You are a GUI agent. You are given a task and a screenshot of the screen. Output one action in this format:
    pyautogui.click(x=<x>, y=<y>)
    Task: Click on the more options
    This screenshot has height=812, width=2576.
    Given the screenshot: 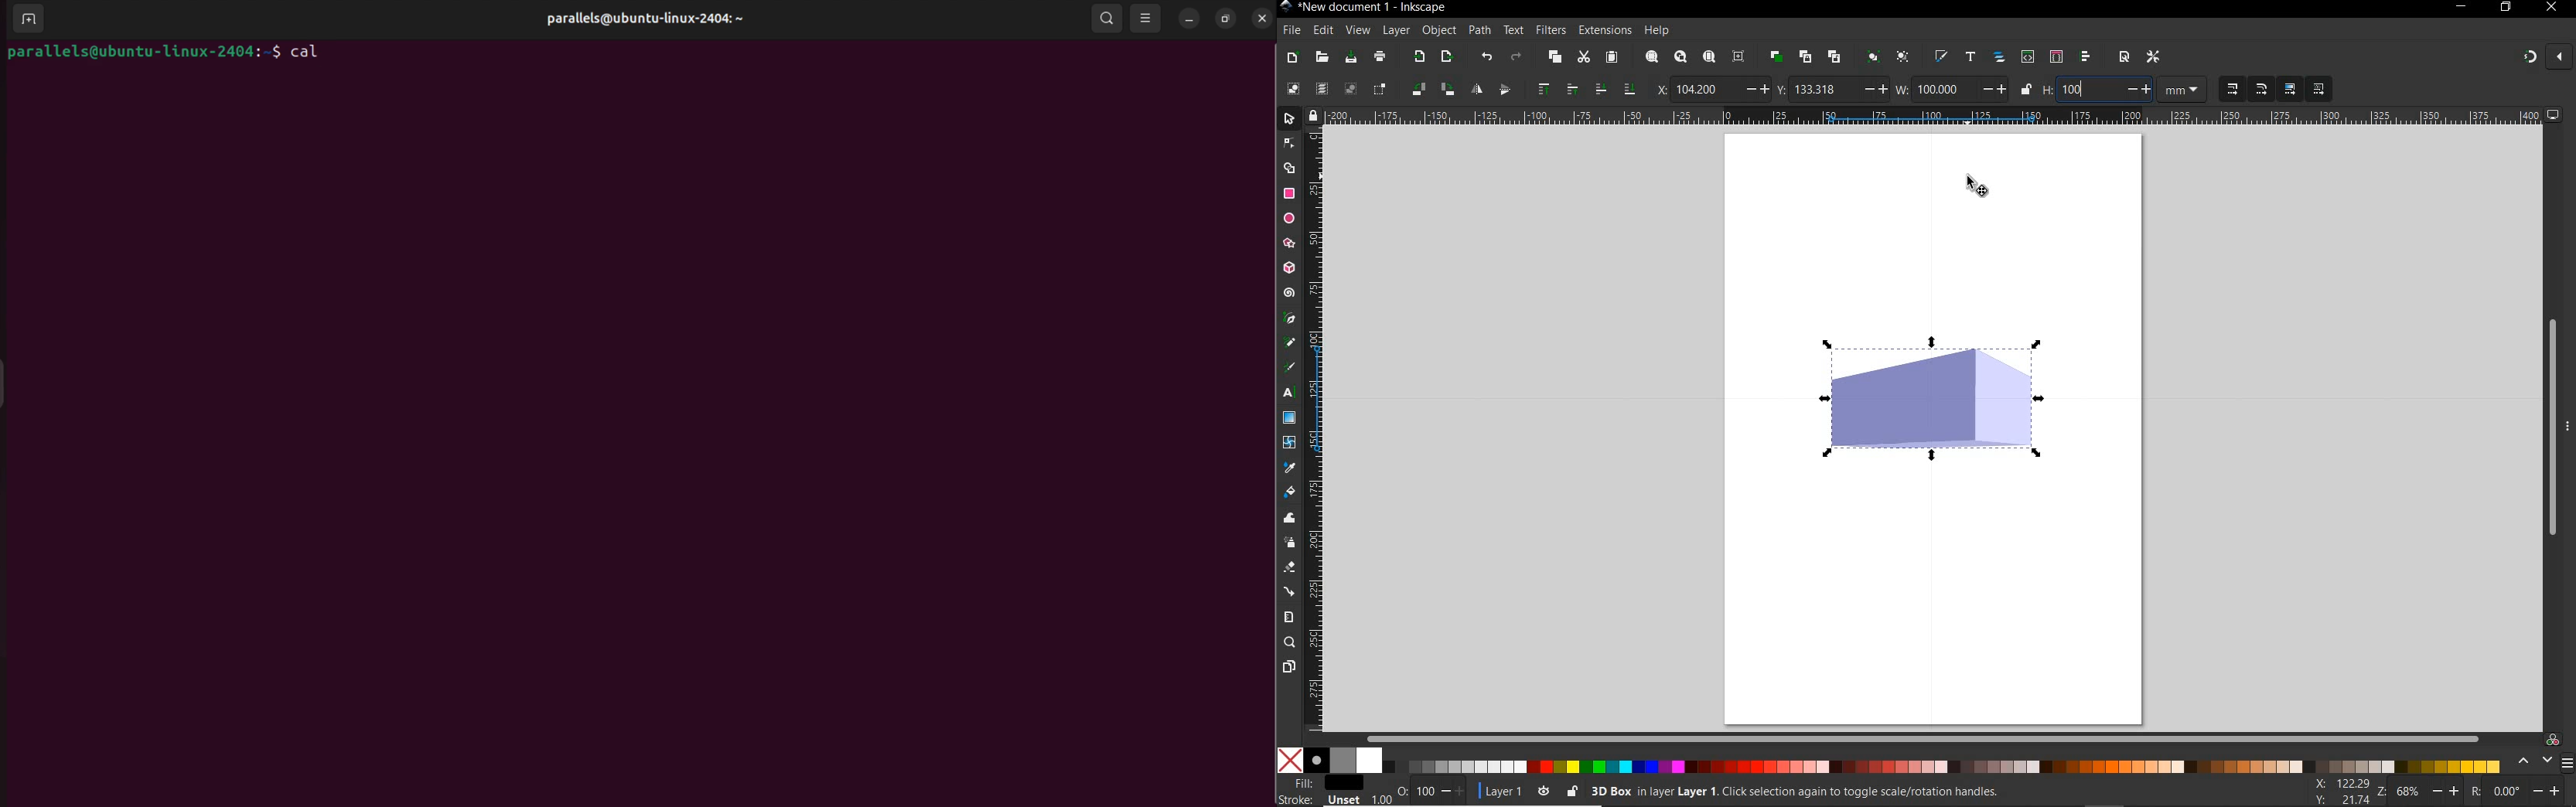 What is the action you would take?
    pyautogui.click(x=2568, y=425)
    